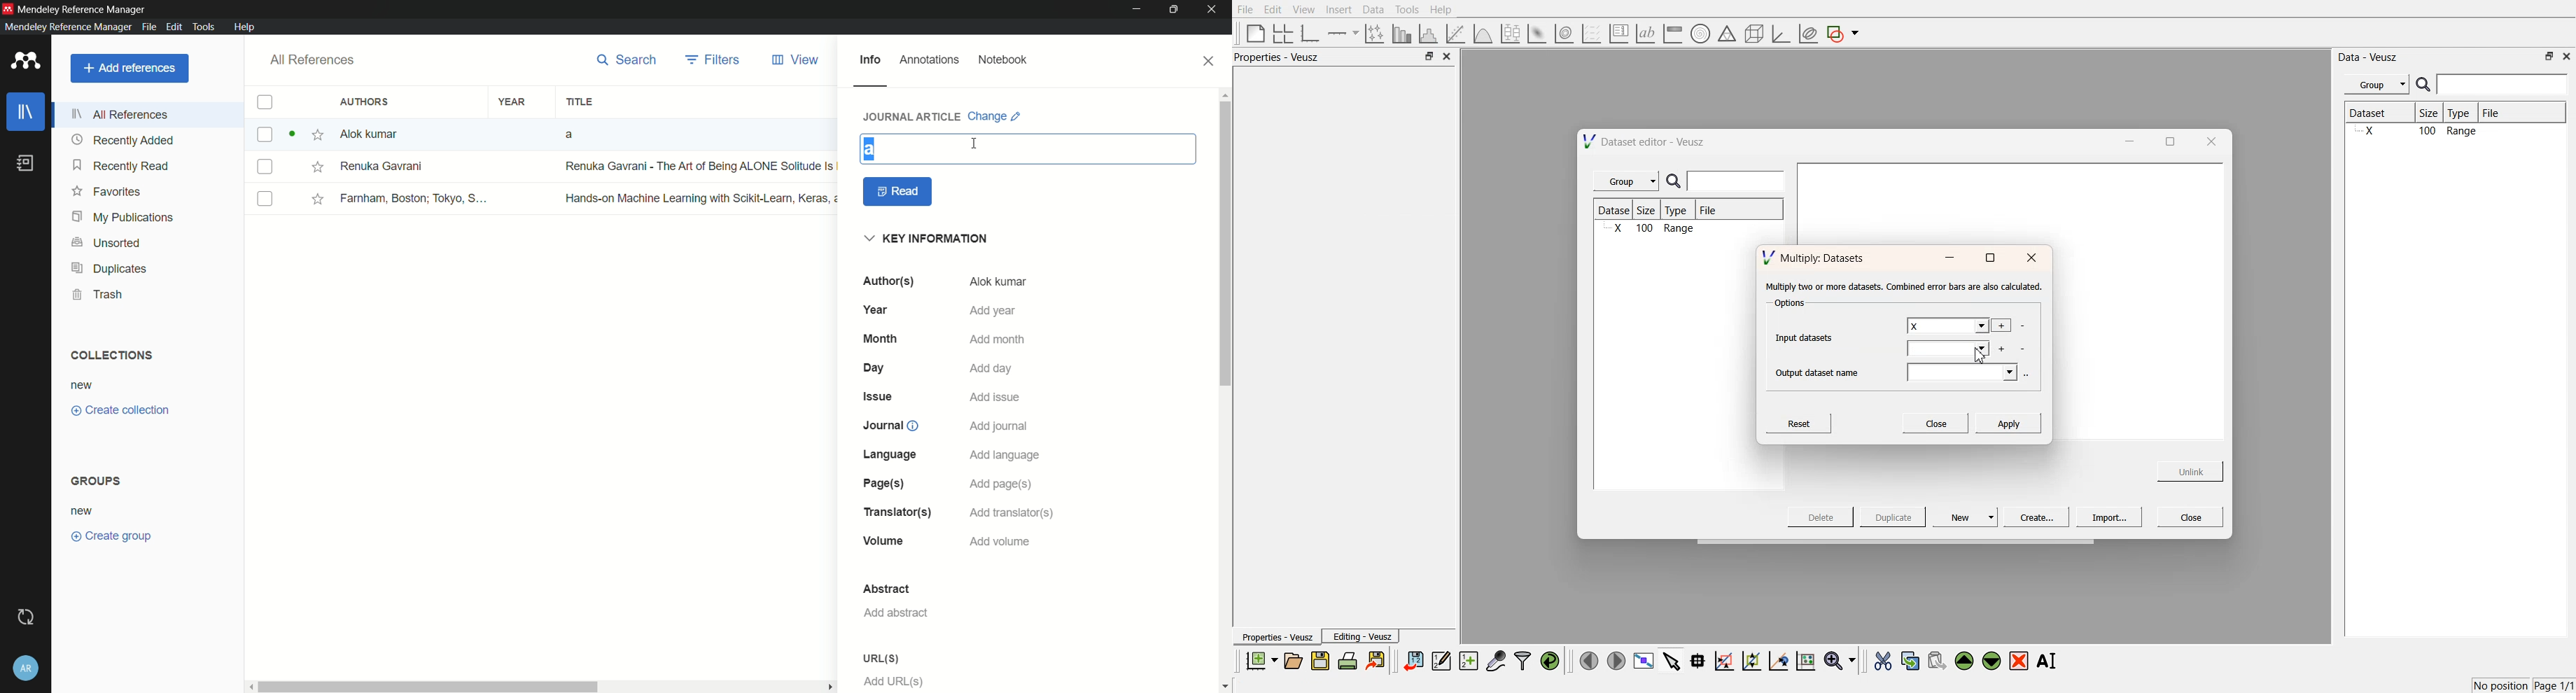 The height and width of the screenshot is (700, 2576). I want to click on Apply, so click(2008, 422).